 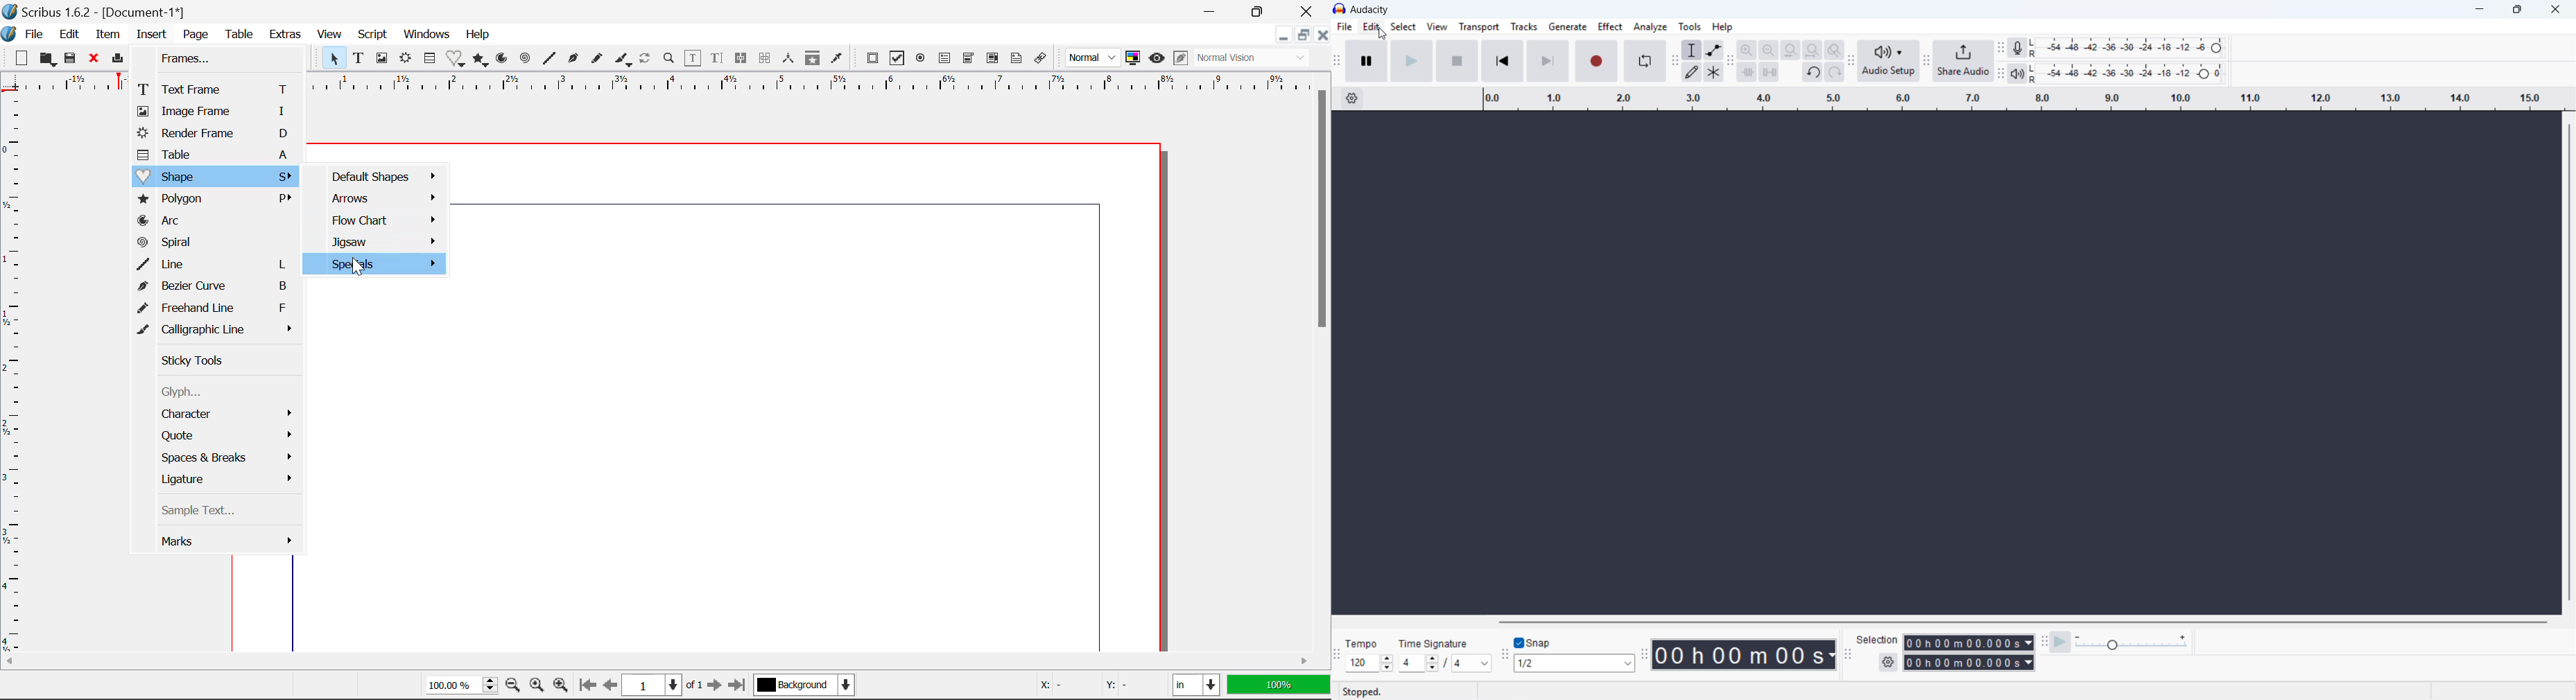 What do you see at coordinates (74, 60) in the screenshot?
I see `Save` at bounding box center [74, 60].